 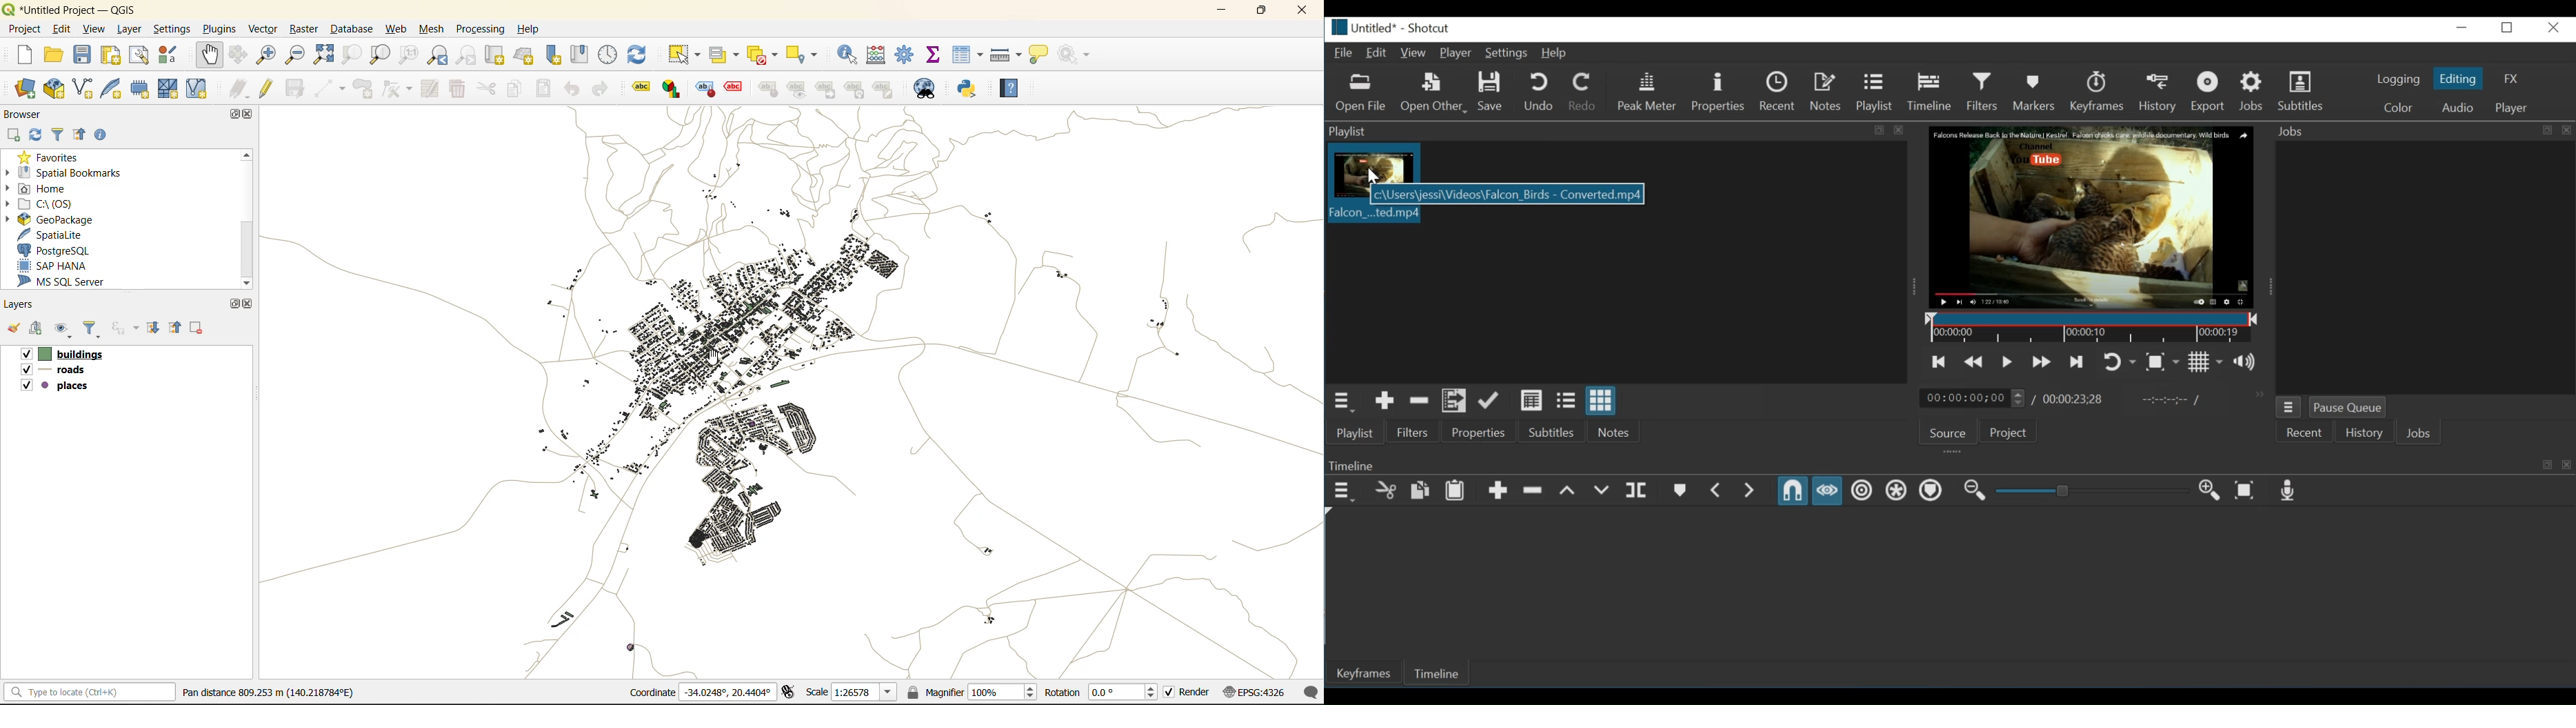 I want to click on Play quickly forward, so click(x=2042, y=361).